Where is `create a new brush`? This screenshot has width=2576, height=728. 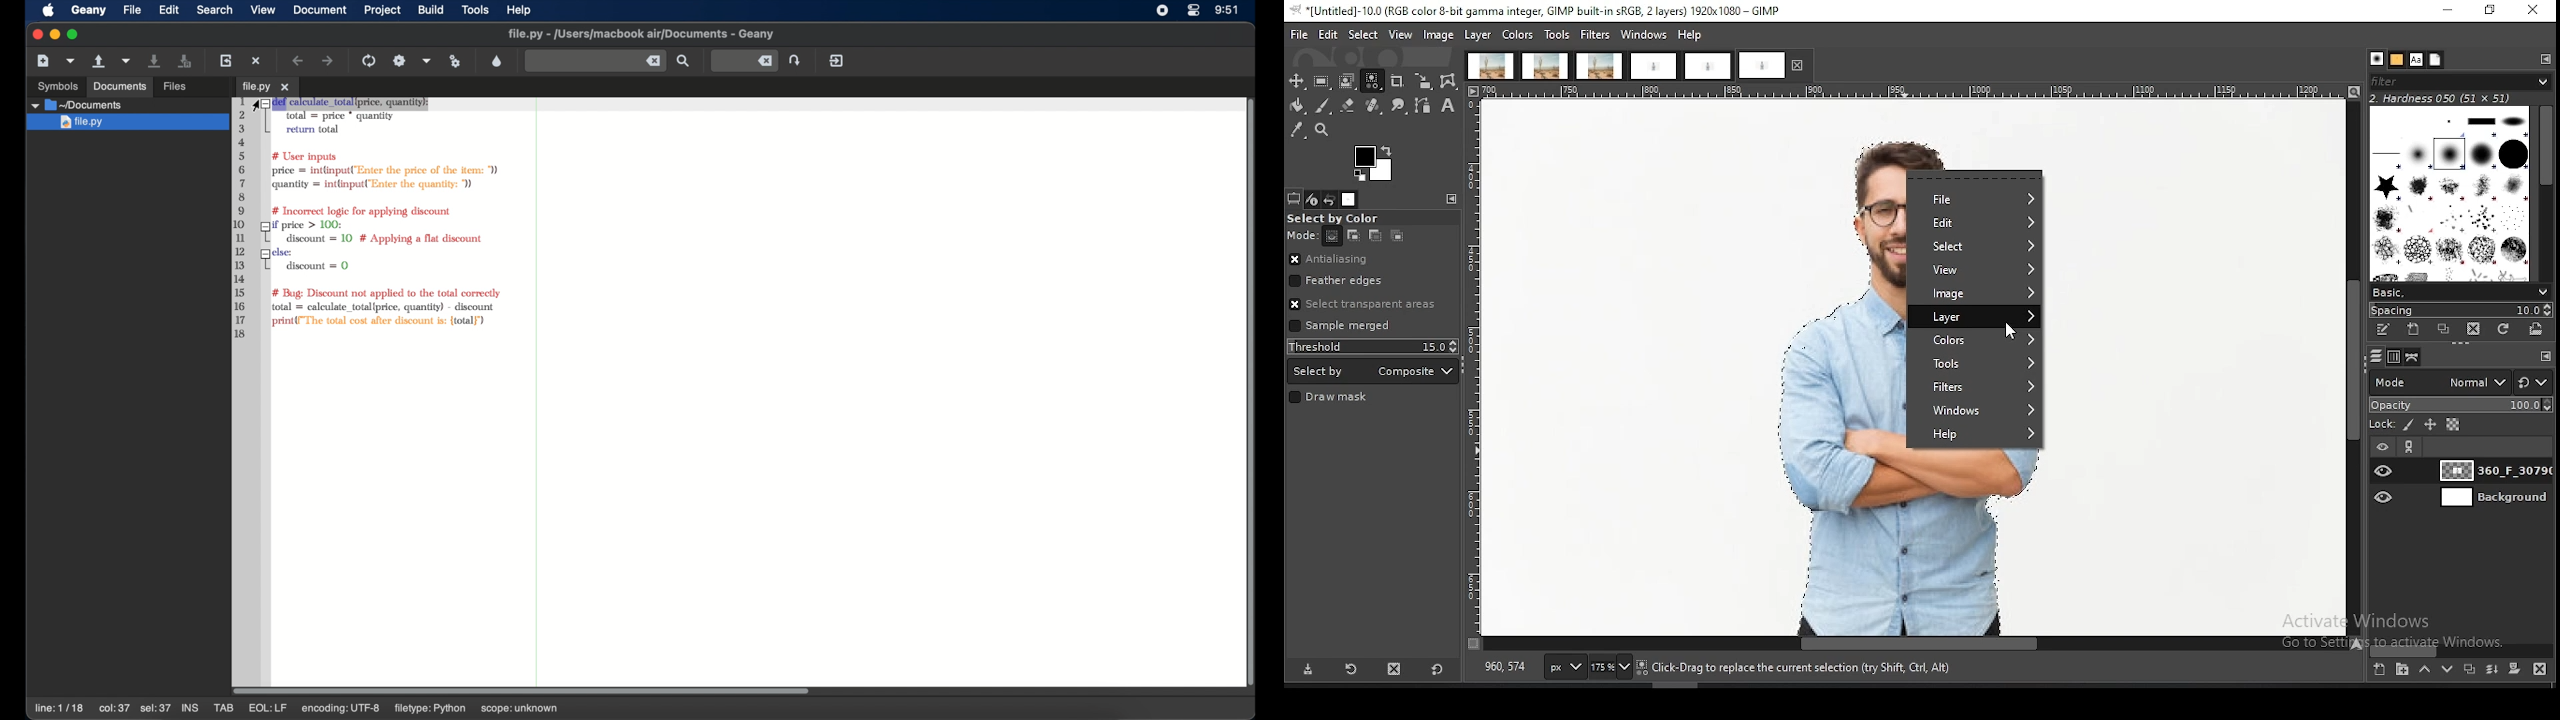 create a new brush is located at coordinates (2414, 330).